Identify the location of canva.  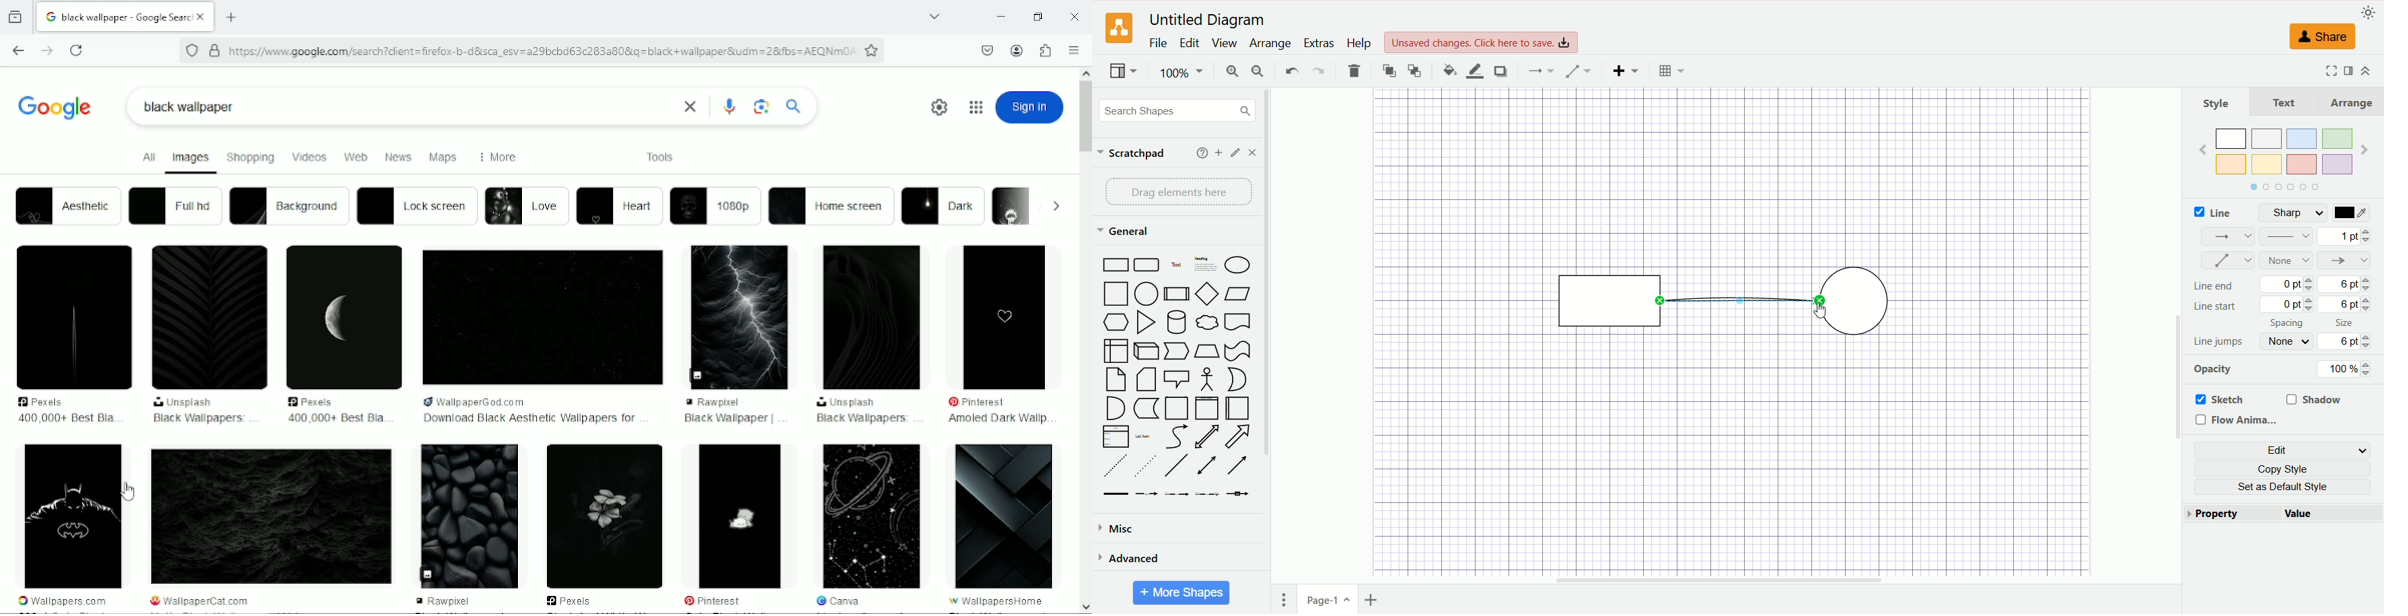
(838, 602).